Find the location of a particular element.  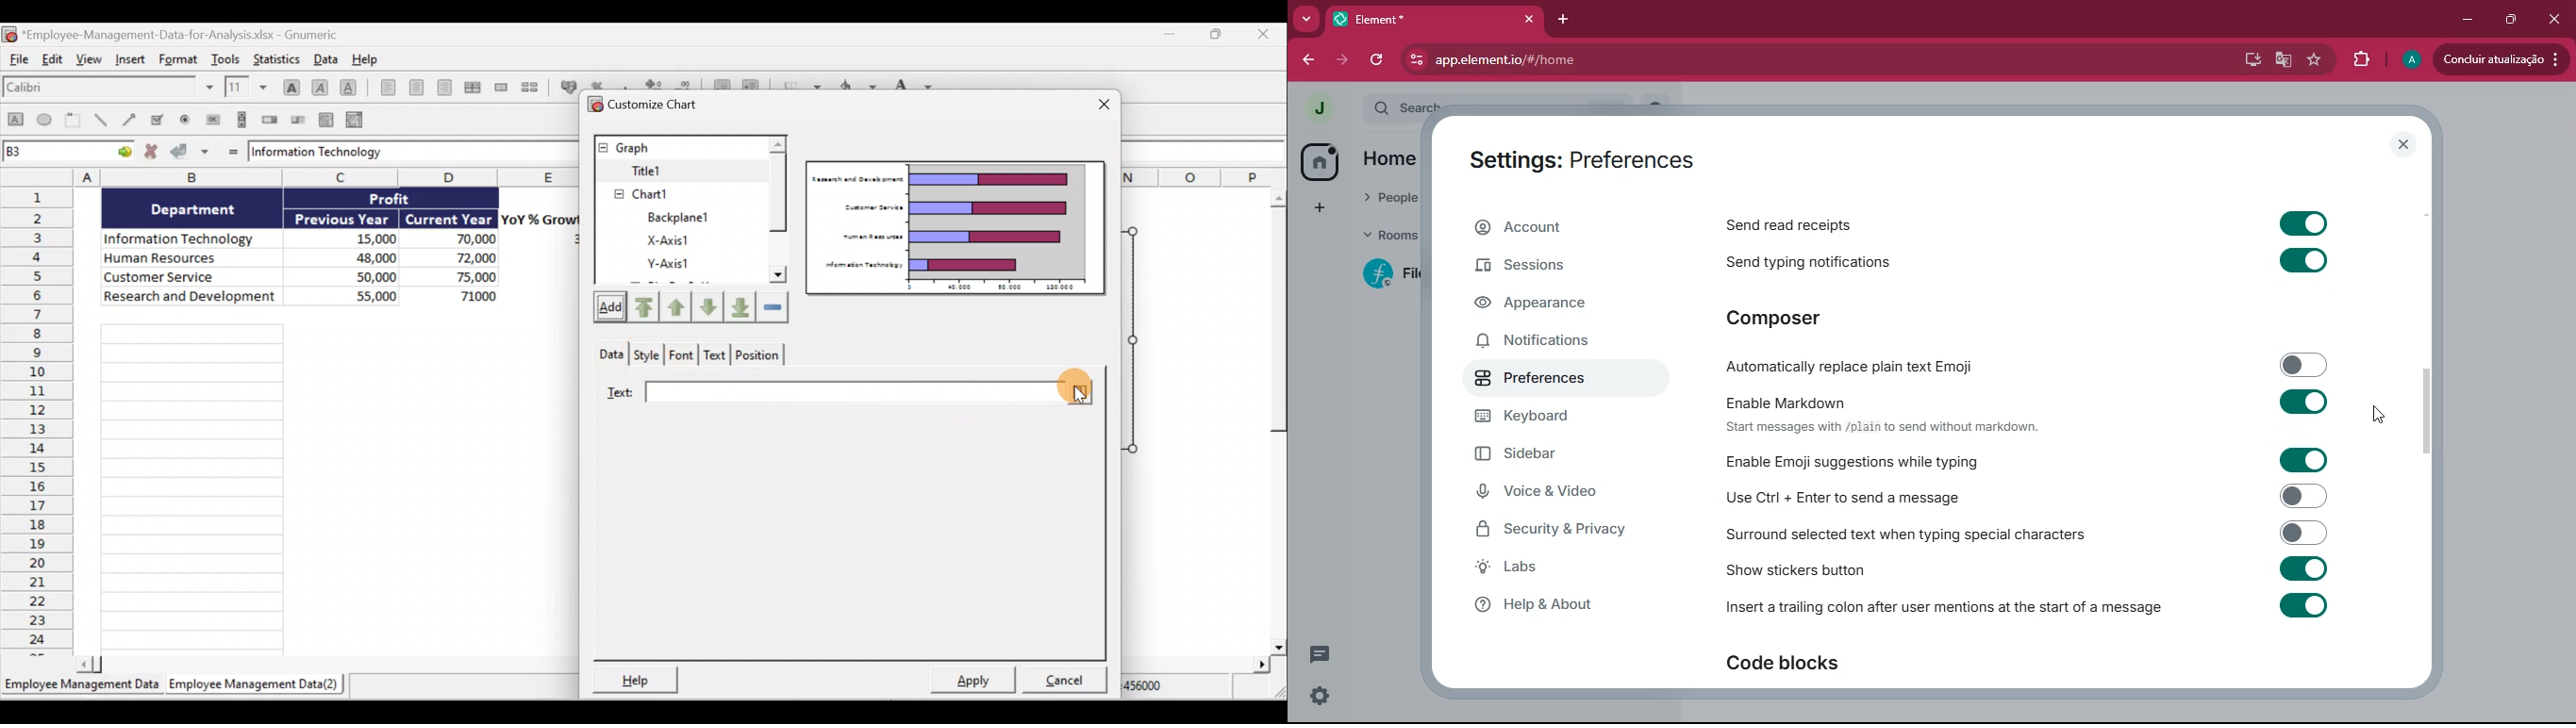

voice is located at coordinates (1558, 494).